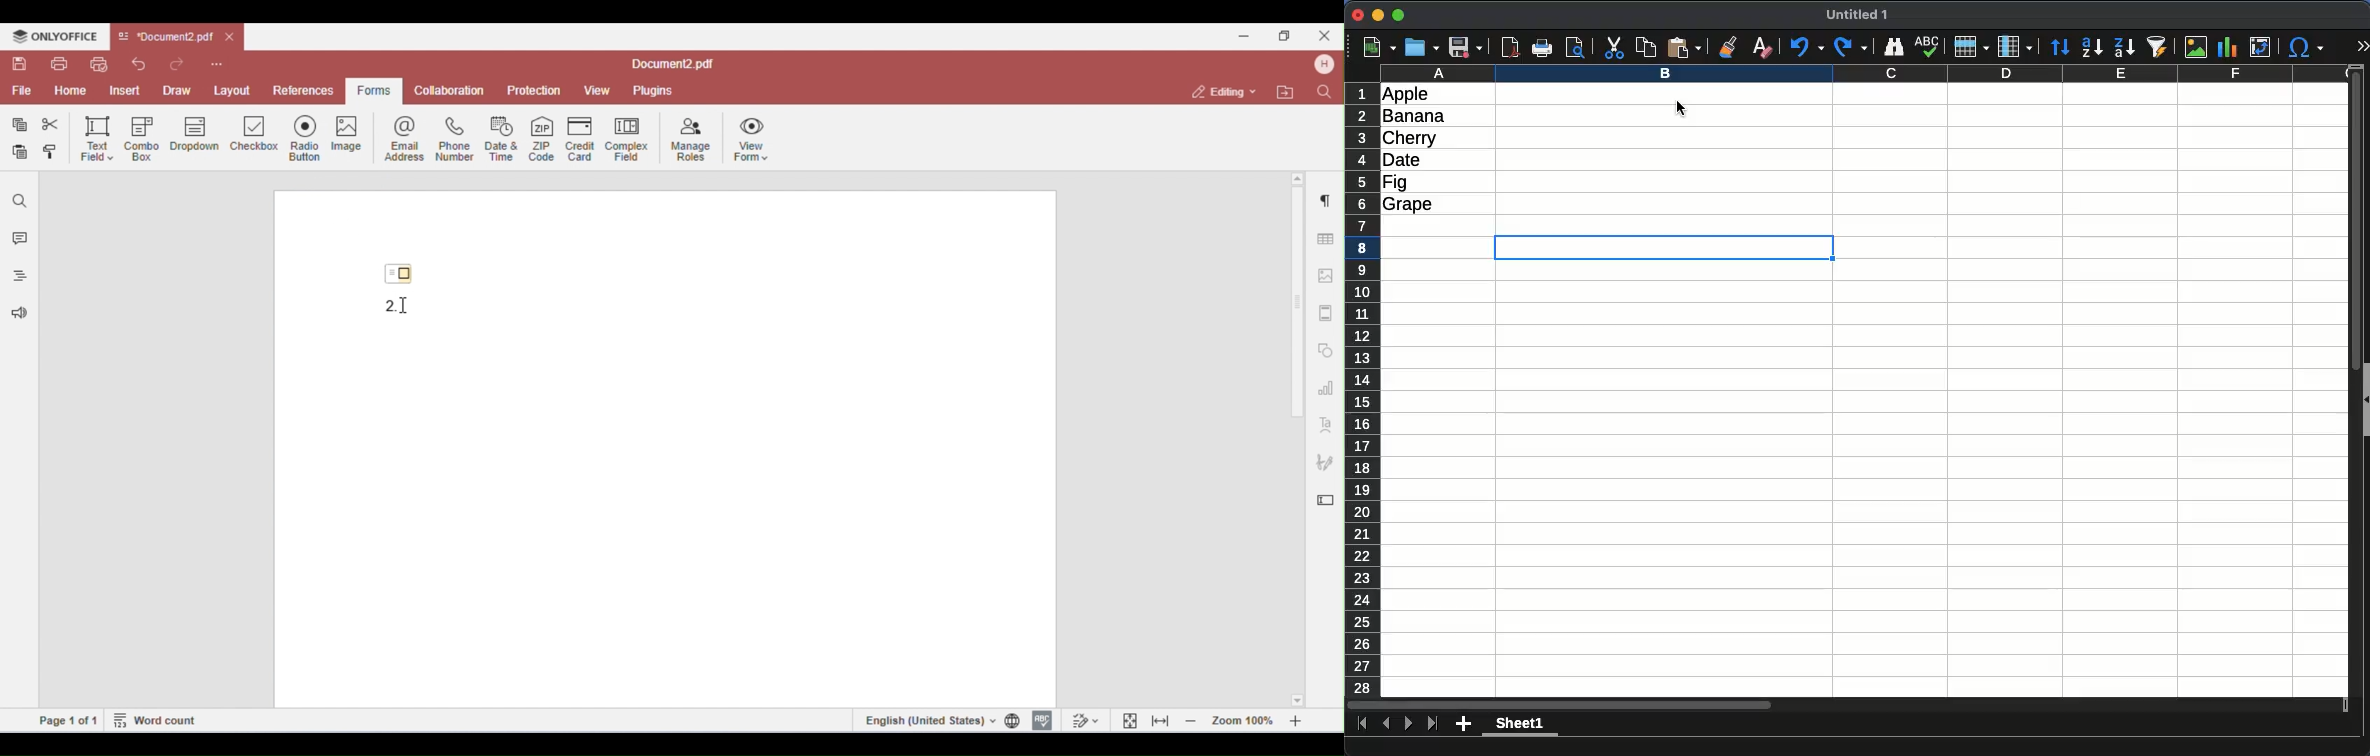  What do you see at coordinates (2356, 381) in the screenshot?
I see `Vertical scroll` at bounding box center [2356, 381].